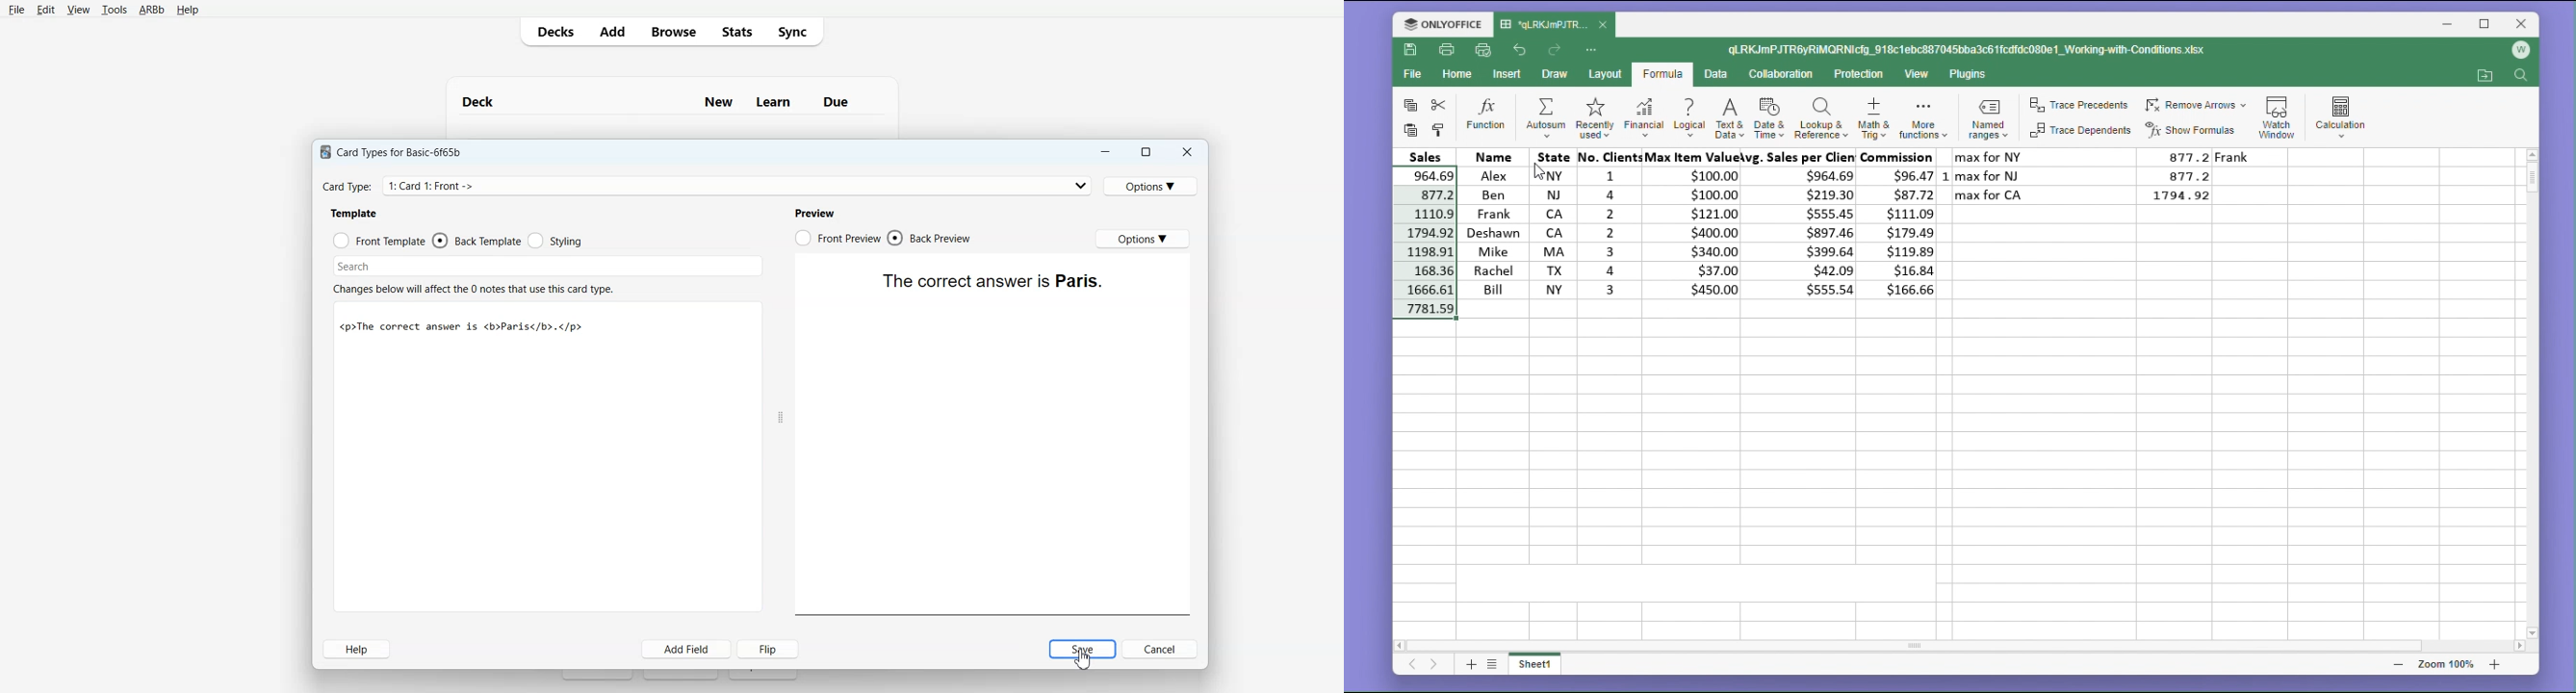 The width and height of the screenshot is (2576, 700). I want to click on next sheet, so click(1433, 666).